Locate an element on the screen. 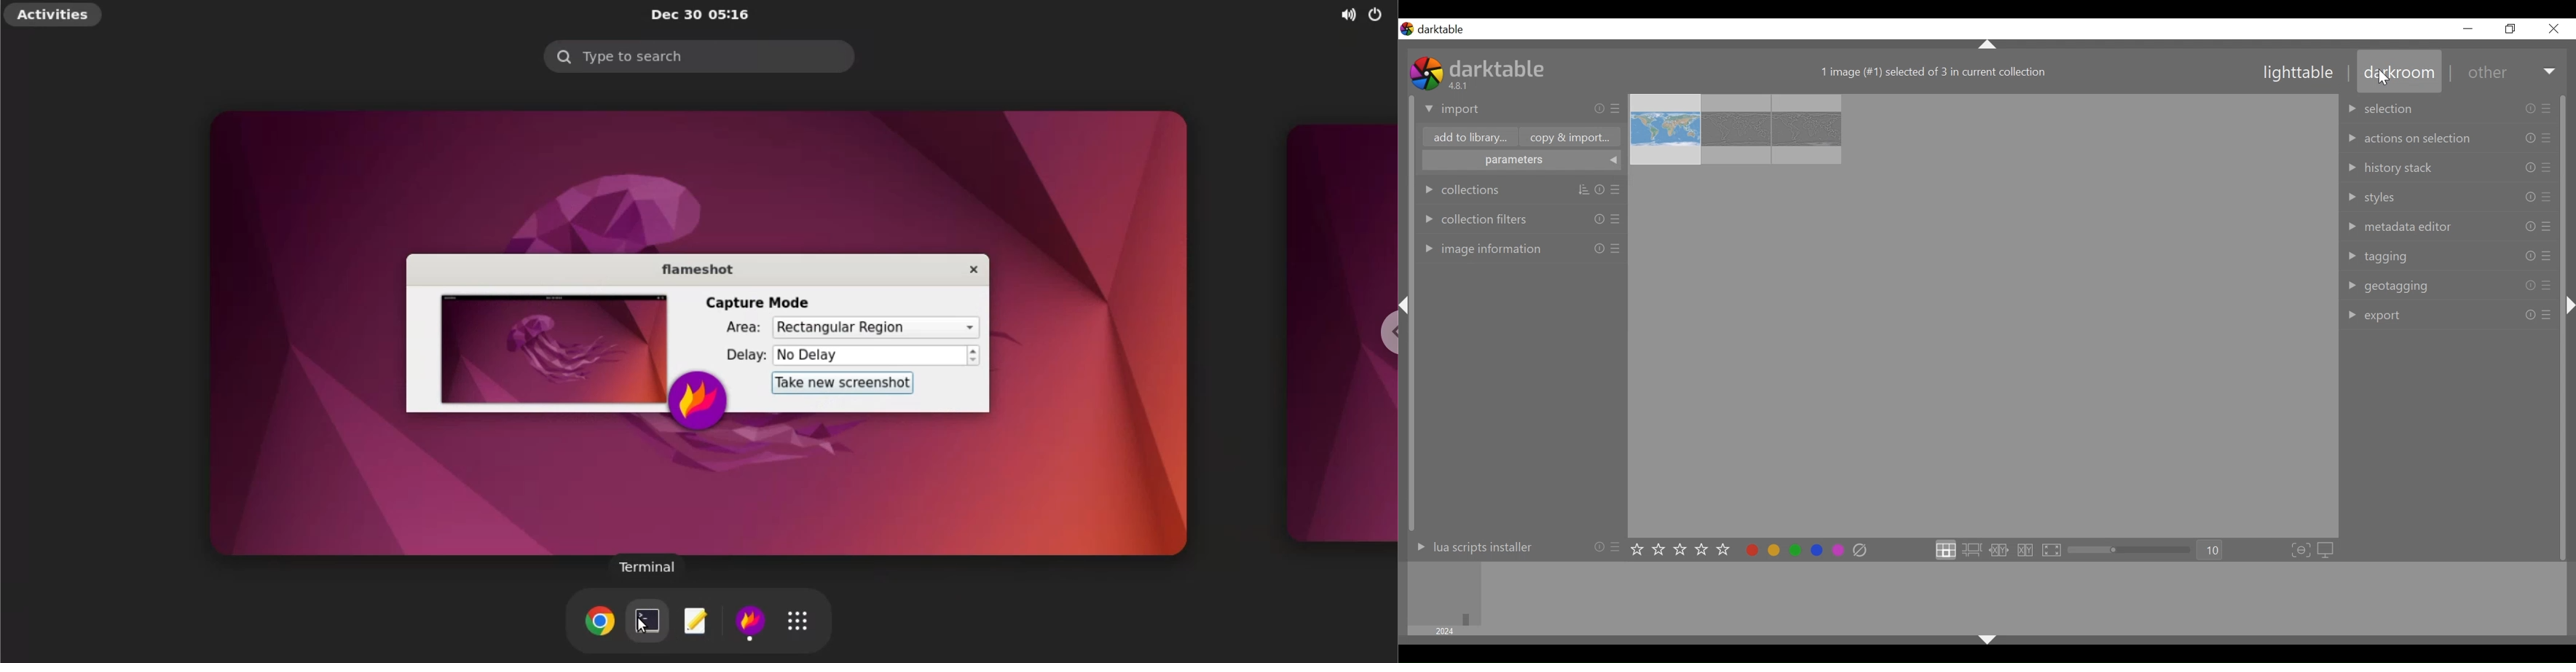 This screenshot has height=672, width=2576. restore is located at coordinates (2513, 30).